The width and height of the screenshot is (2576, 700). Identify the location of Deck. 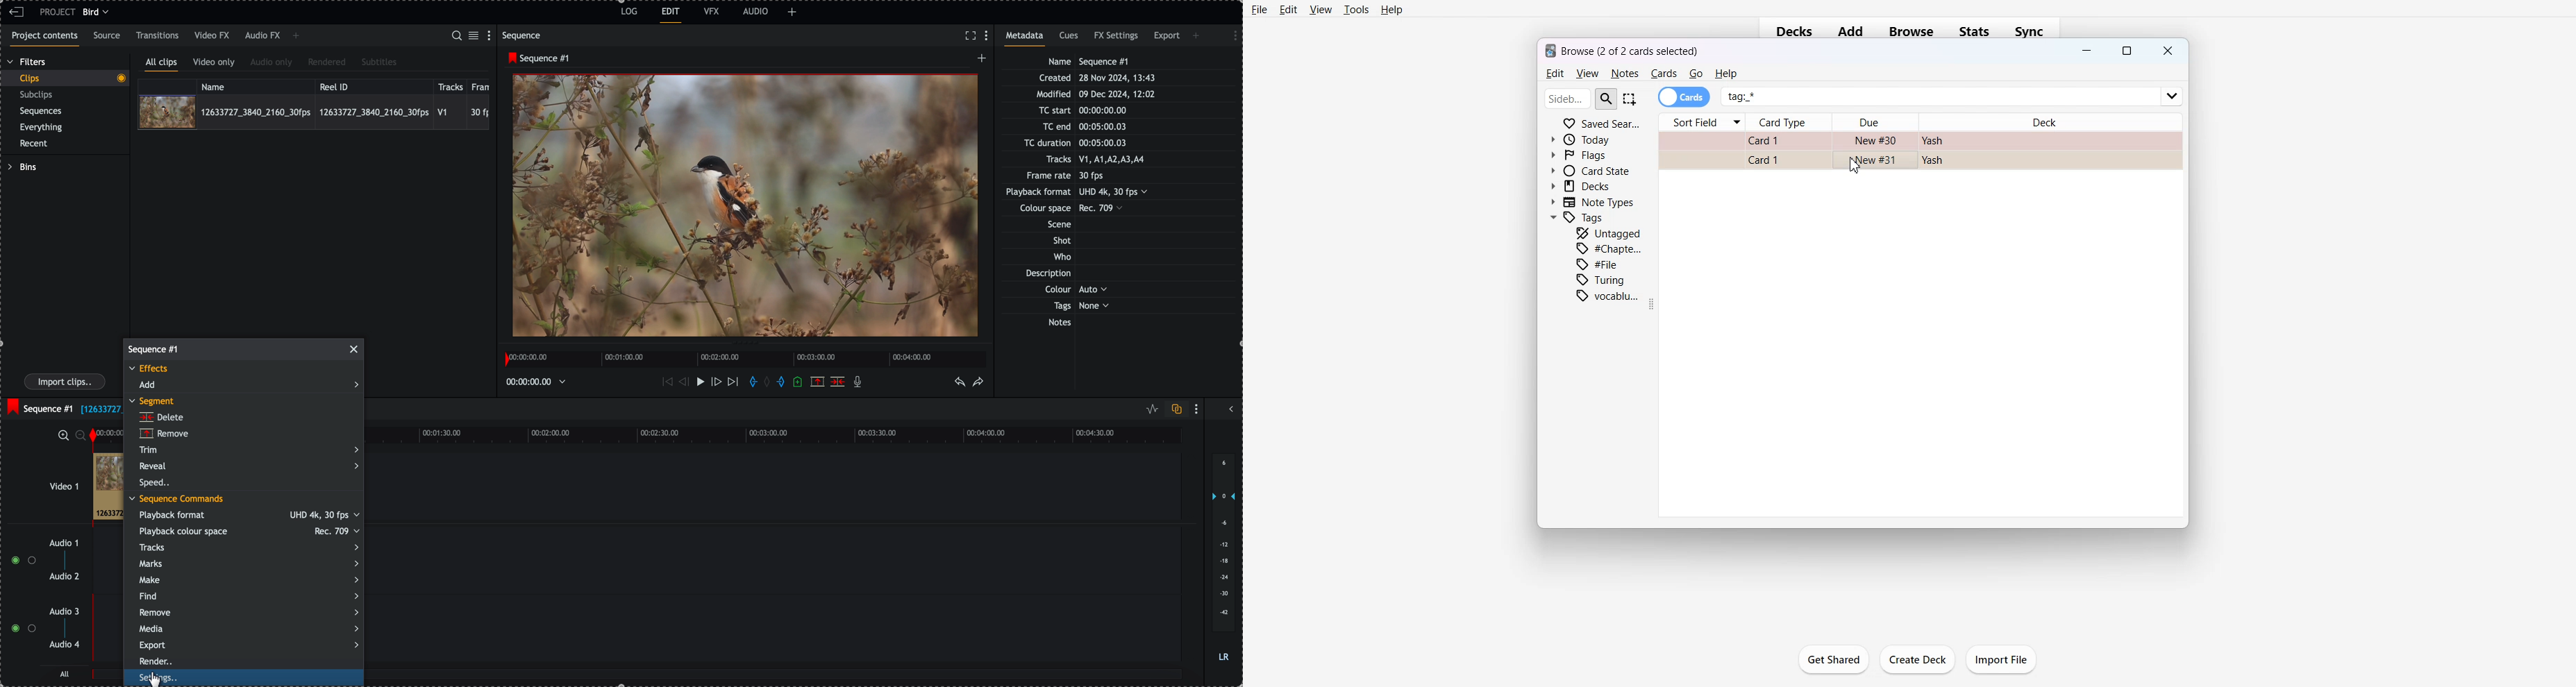
(2049, 119).